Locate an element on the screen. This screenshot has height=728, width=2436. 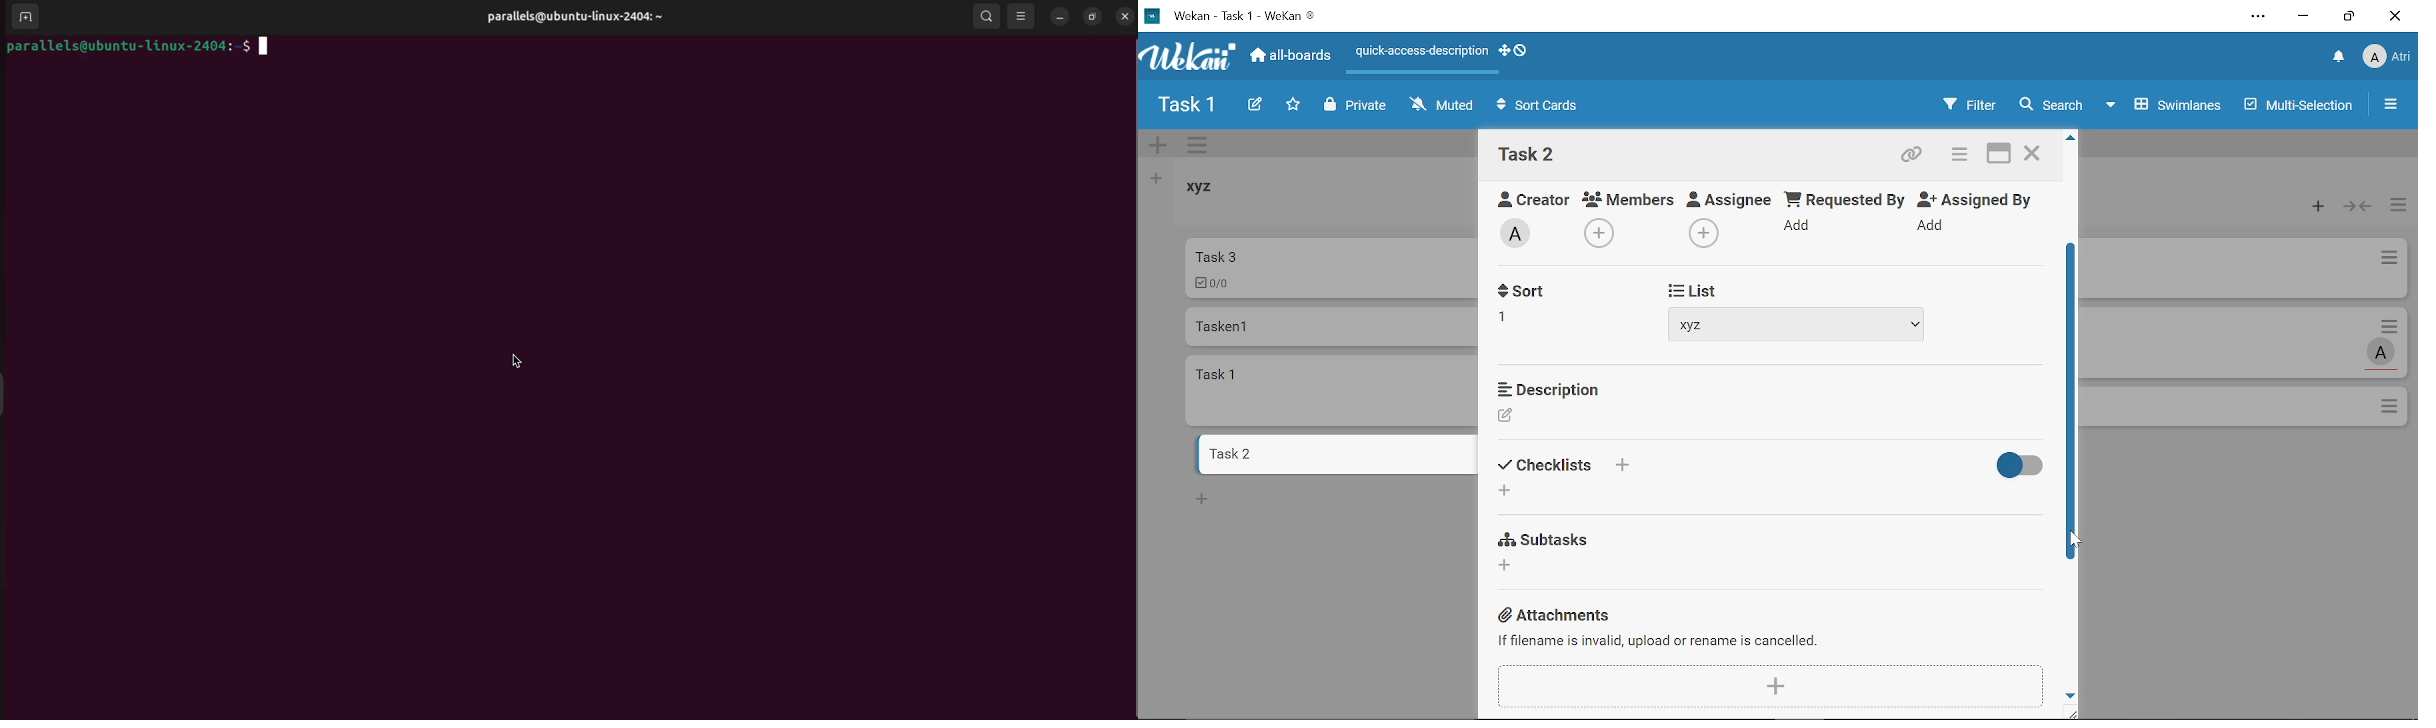
Add list is located at coordinates (1154, 178).